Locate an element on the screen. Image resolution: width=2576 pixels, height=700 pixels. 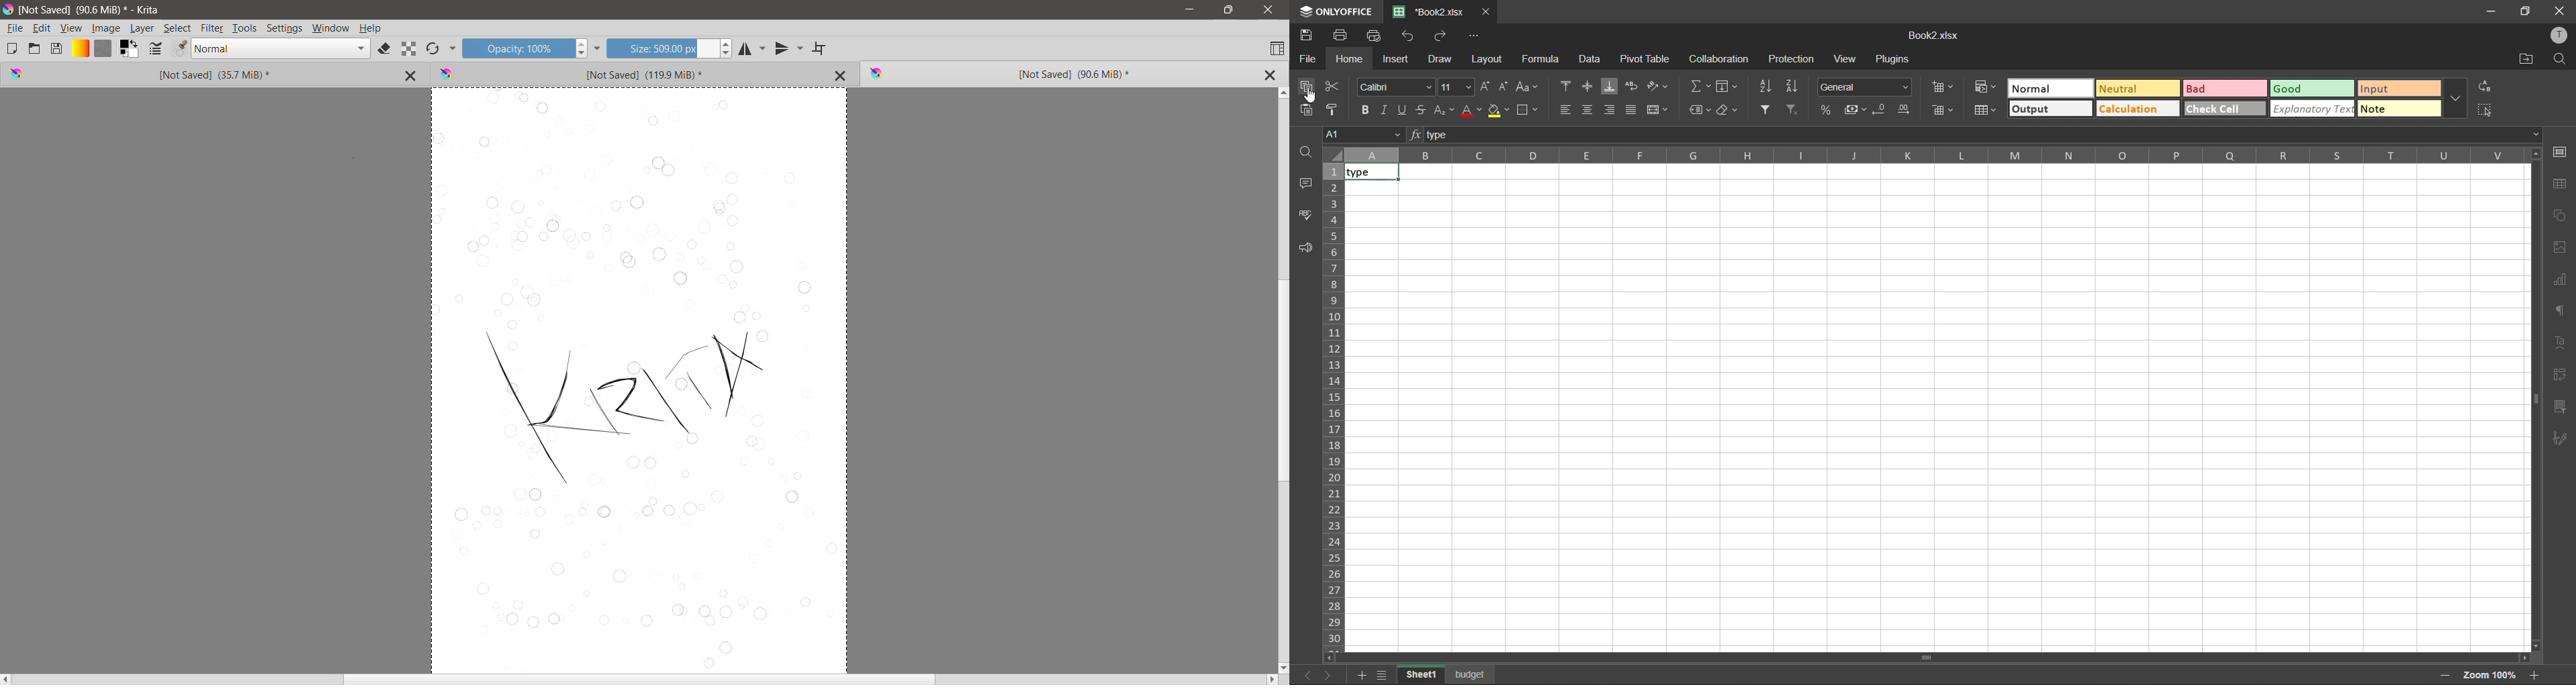
close tab is located at coordinates (1484, 13).